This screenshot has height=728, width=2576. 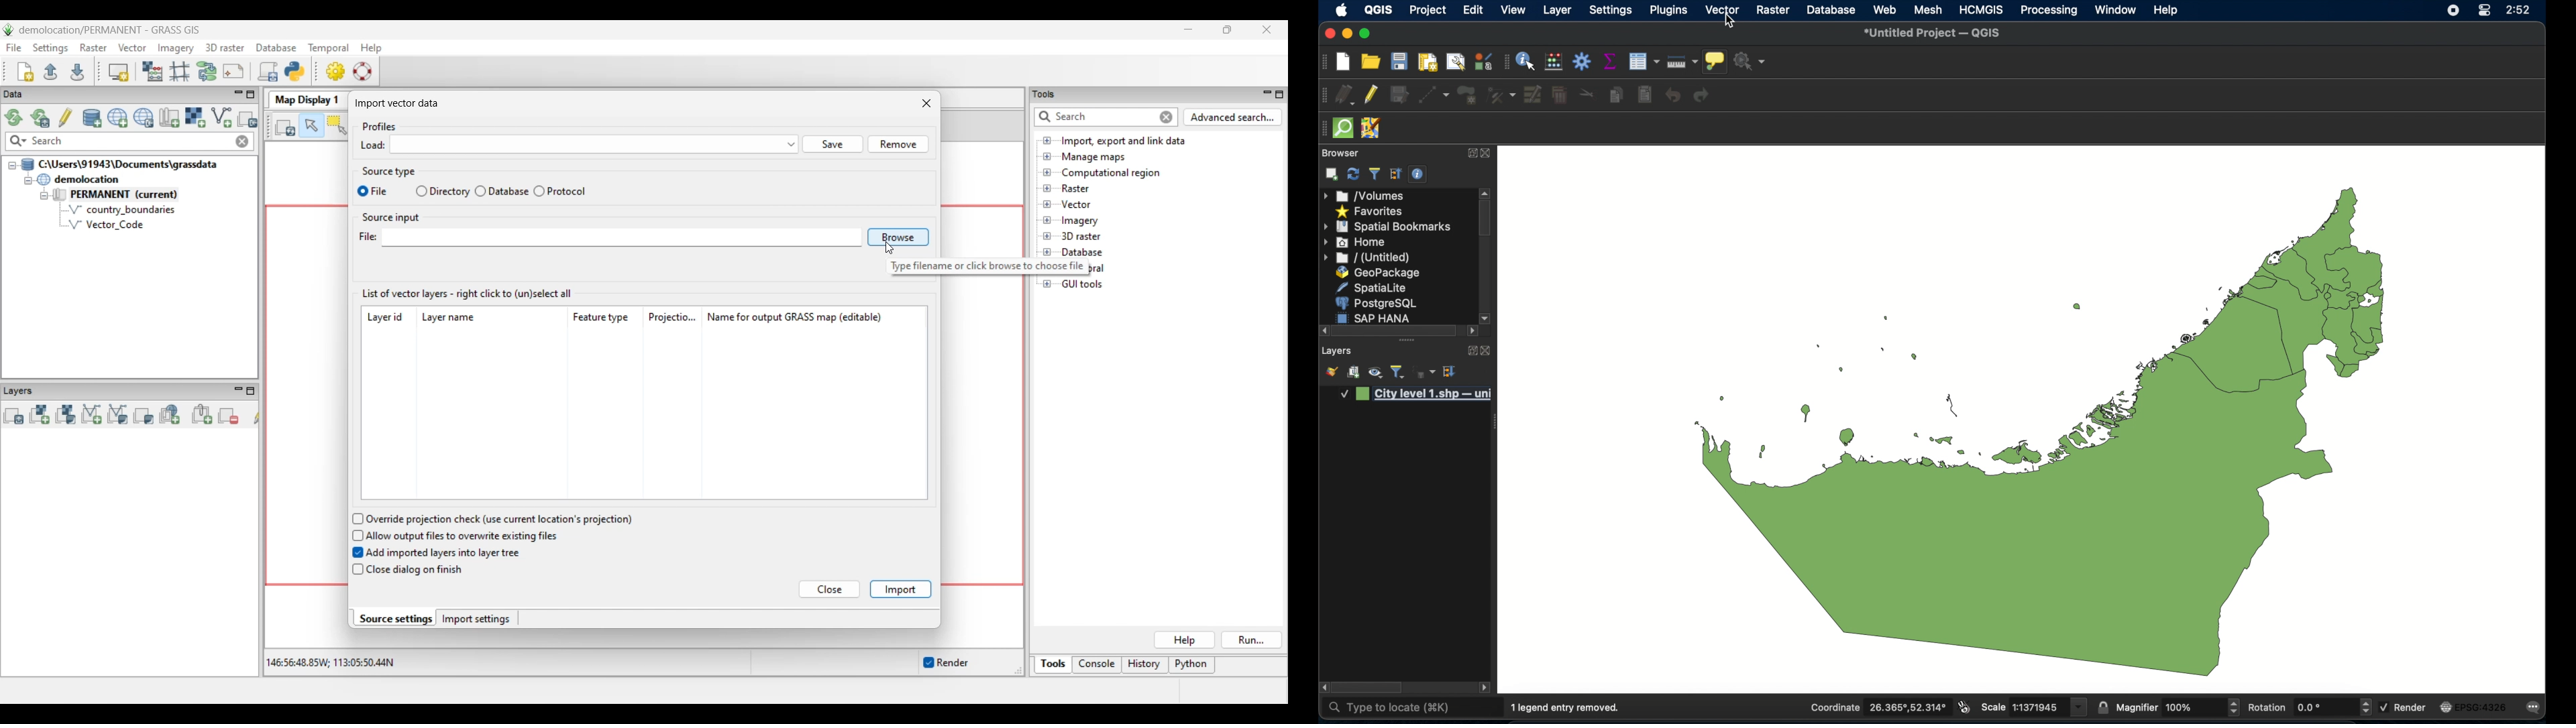 What do you see at coordinates (1322, 128) in the screenshot?
I see `drag handle` at bounding box center [1322, 128].